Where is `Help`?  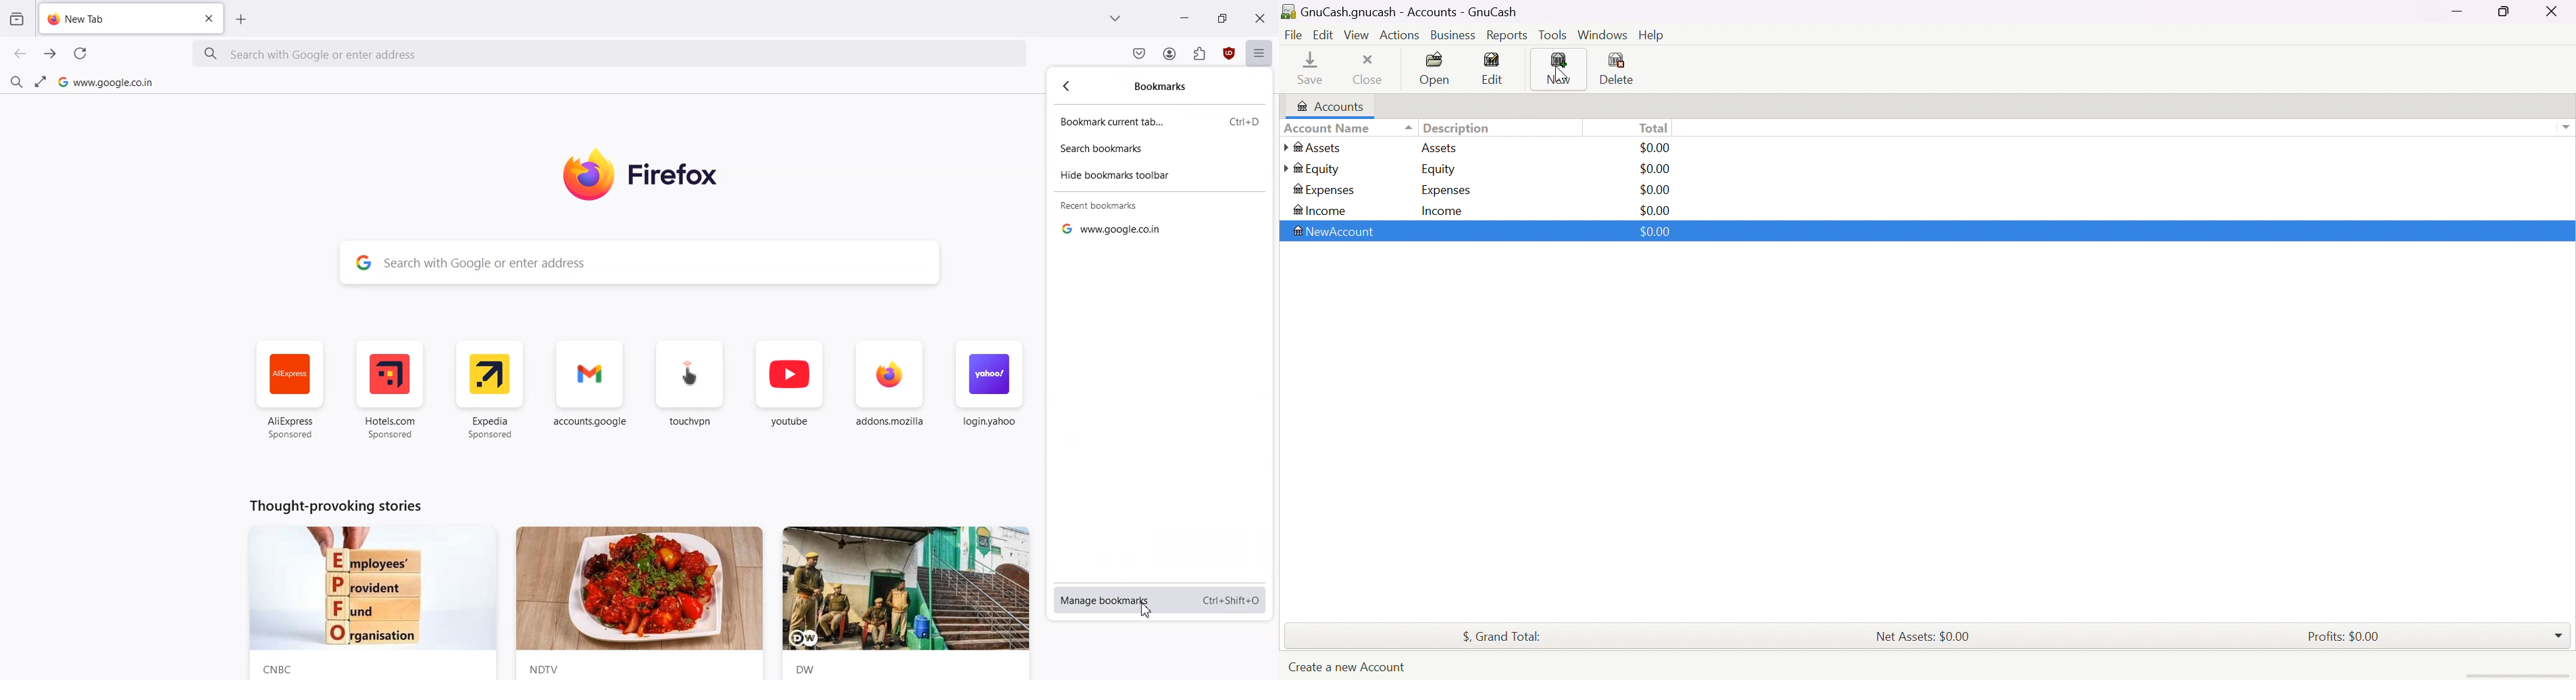 Help is located at coordinates (1653, 36).